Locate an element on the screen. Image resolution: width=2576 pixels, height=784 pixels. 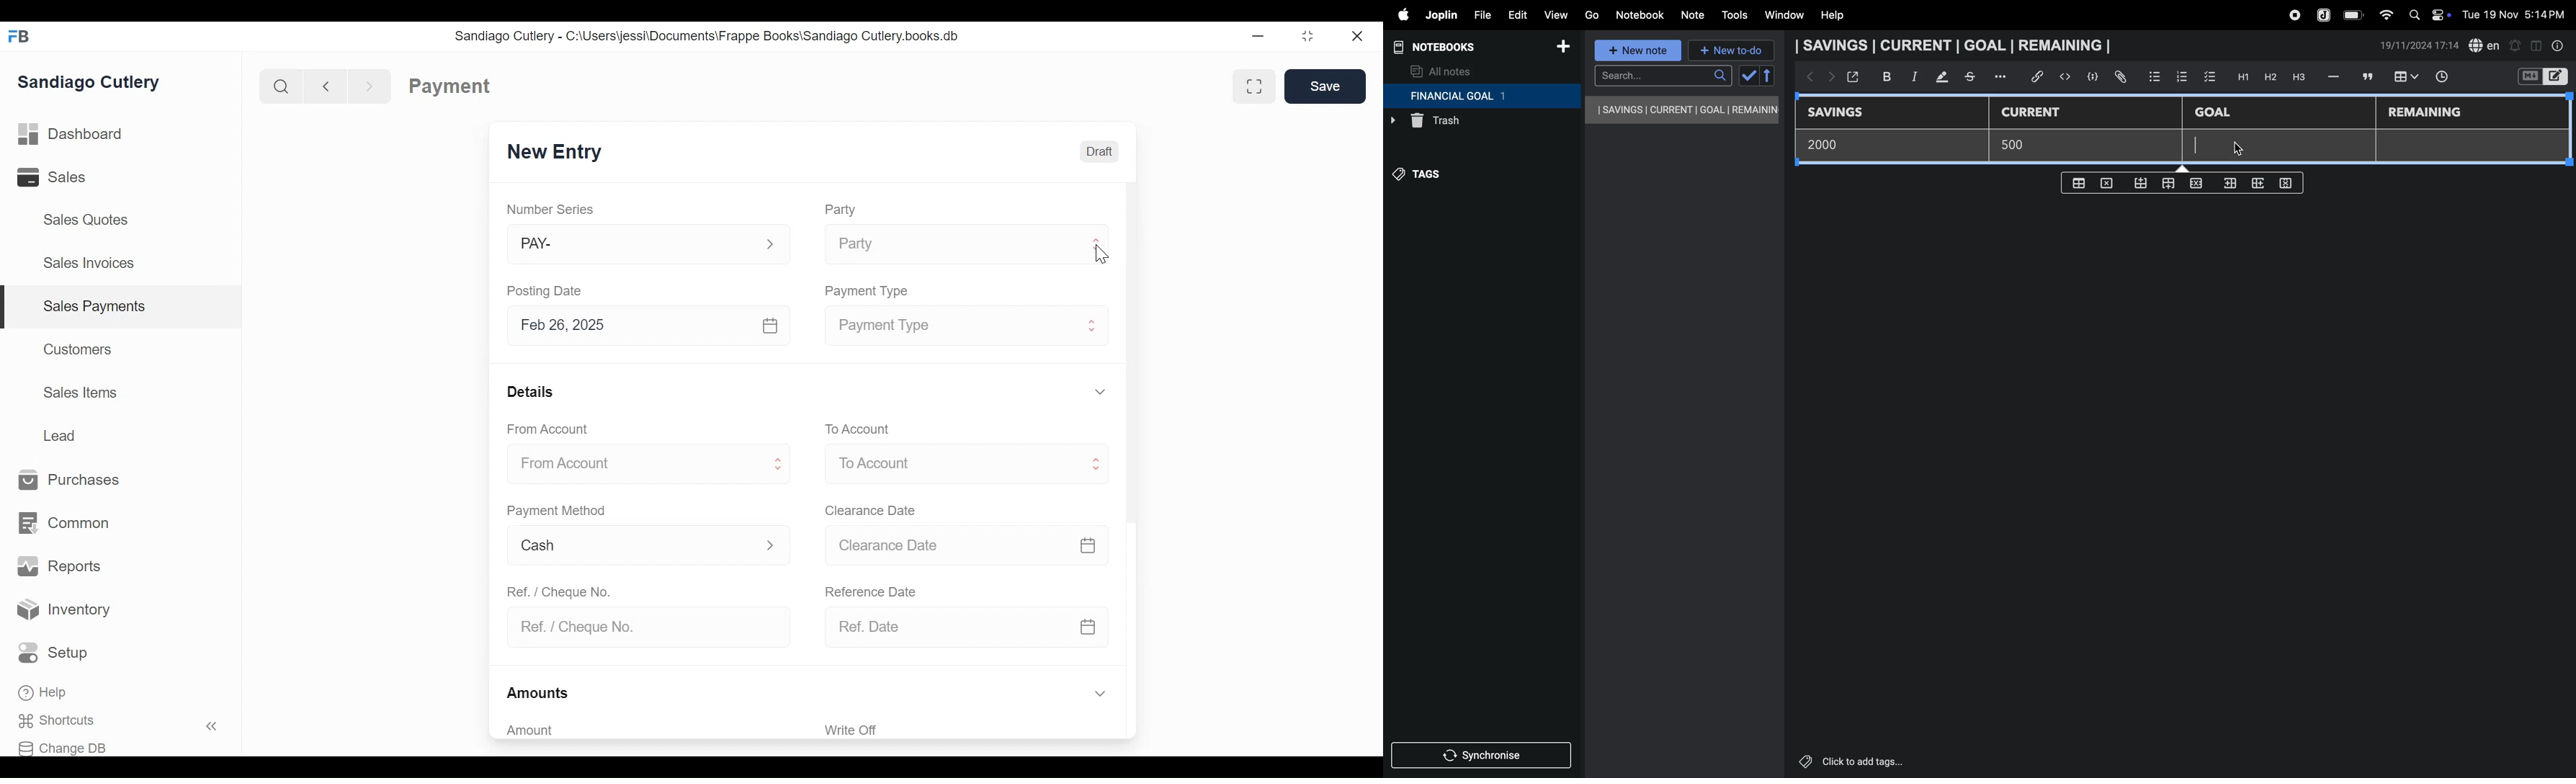
Shortcuts is located at coordinates (66, 721).